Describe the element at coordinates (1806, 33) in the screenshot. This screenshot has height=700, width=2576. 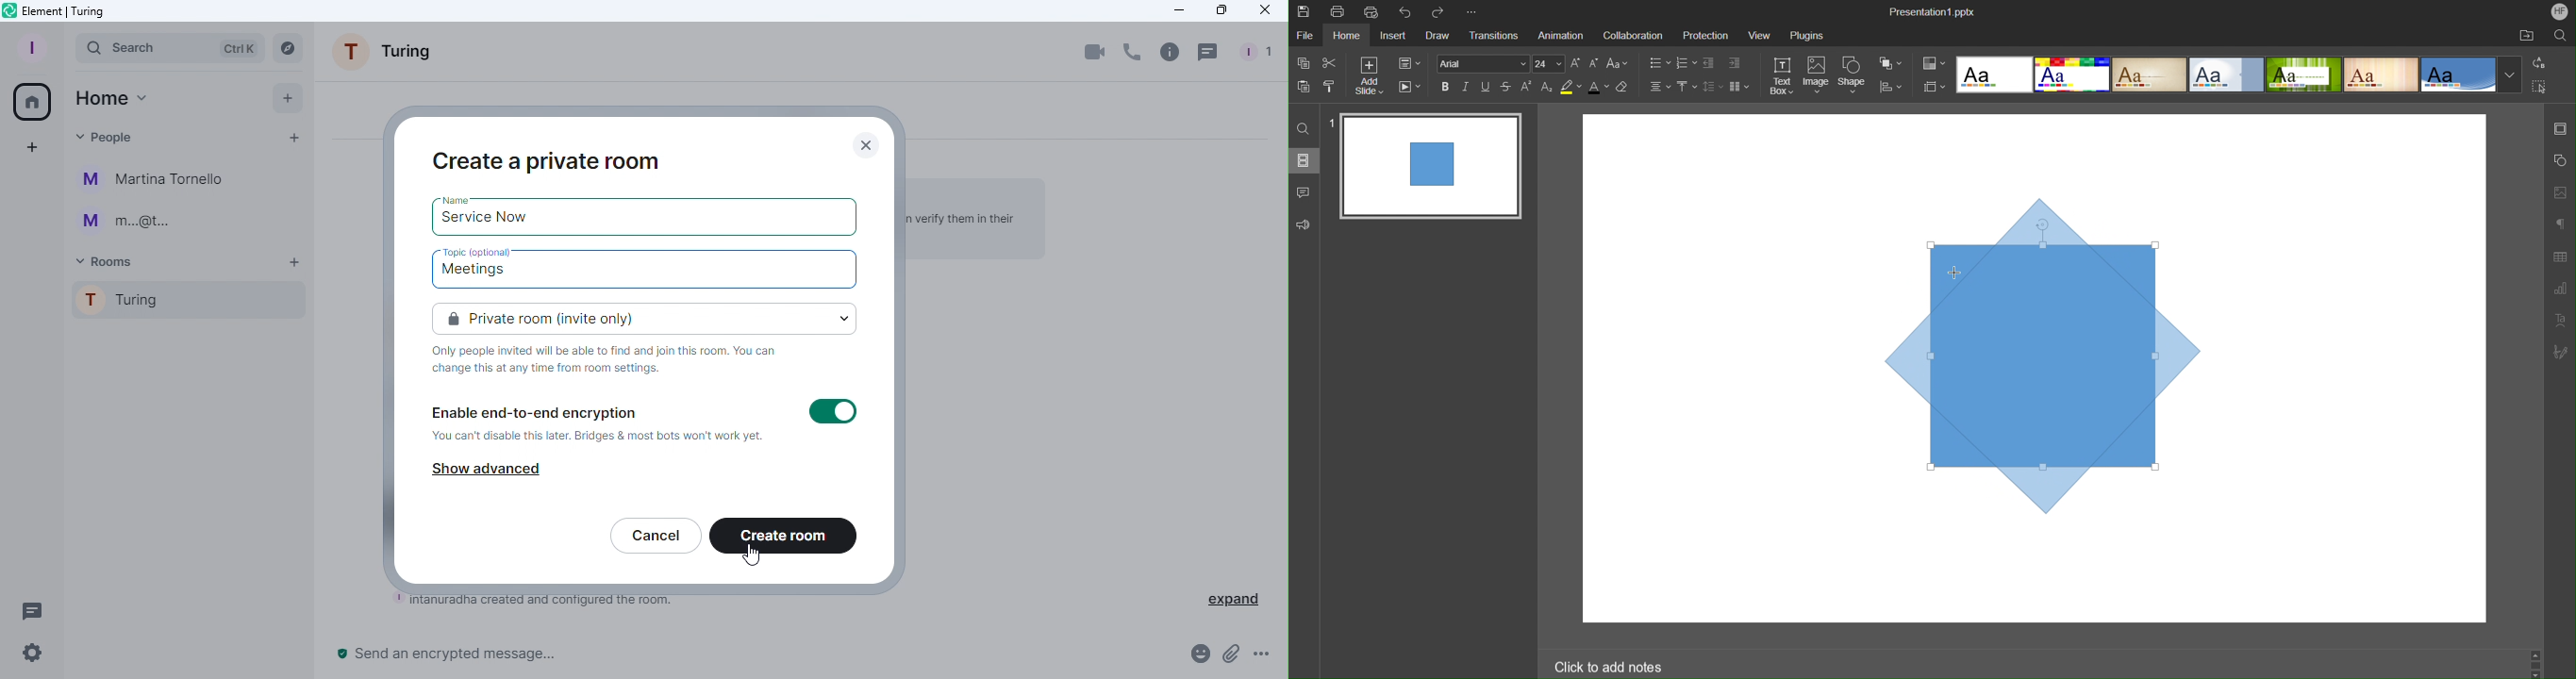
I see `Plugins` at that location.